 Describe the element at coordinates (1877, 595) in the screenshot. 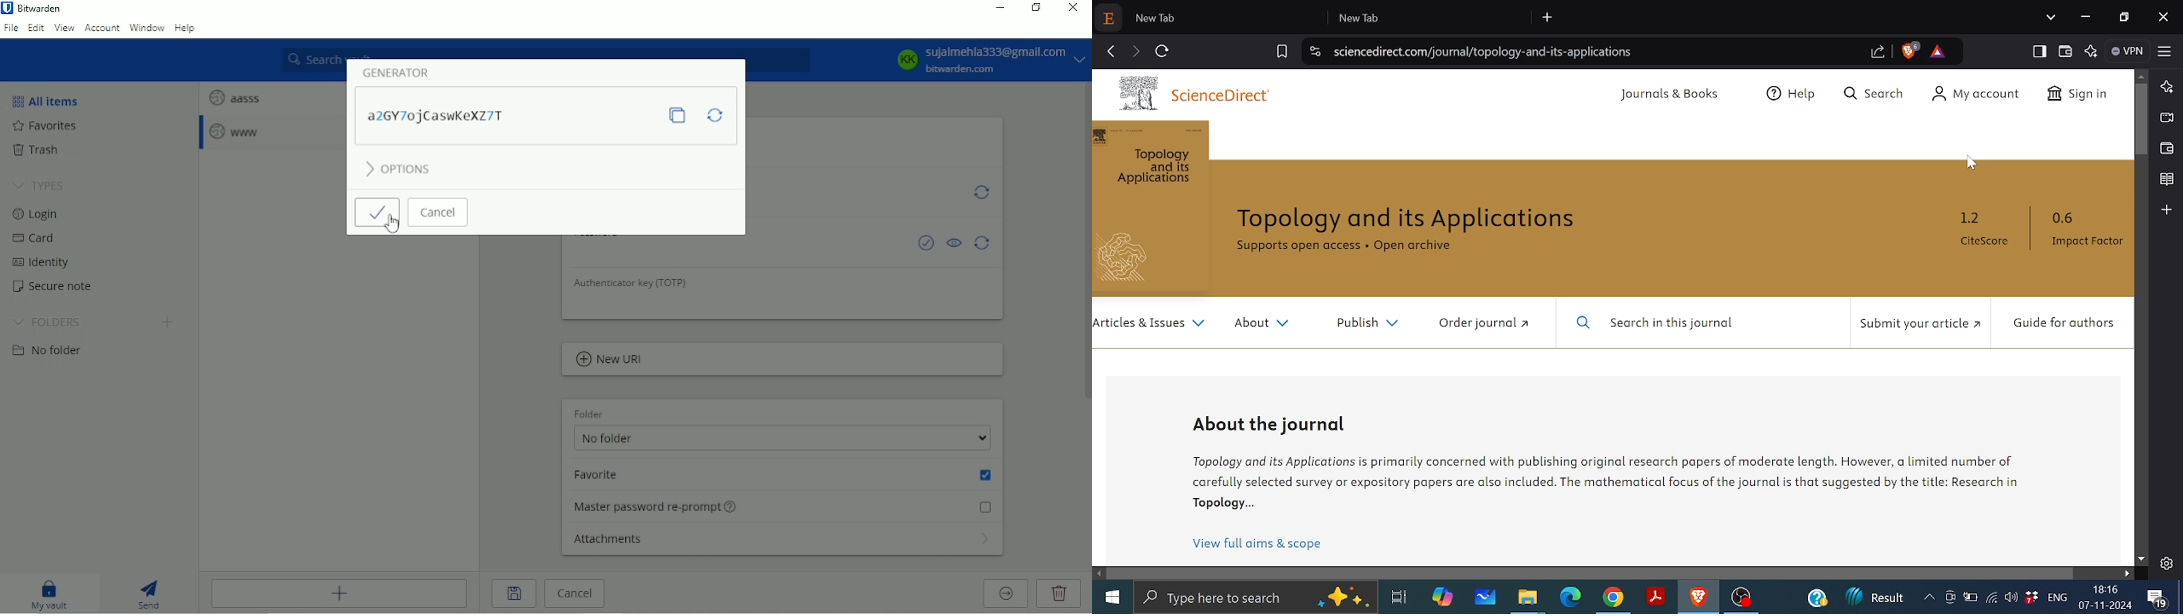

I see `news` at that location.